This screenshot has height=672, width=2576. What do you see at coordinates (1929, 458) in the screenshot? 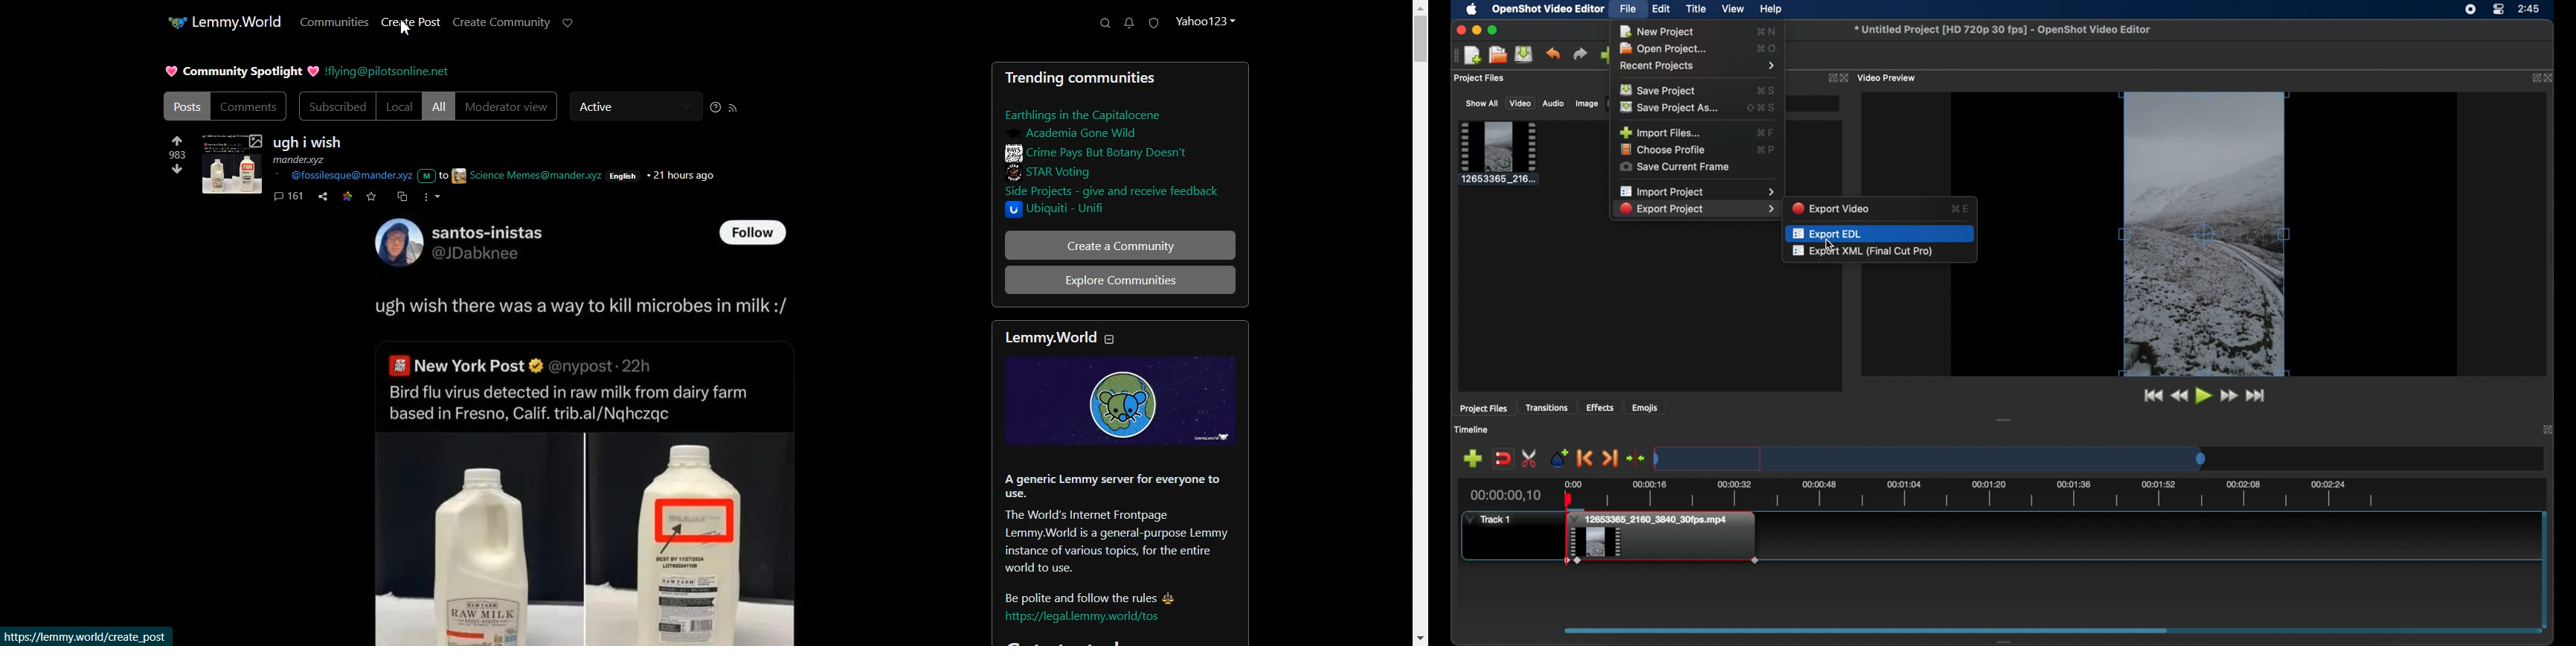
I see `timeline scale` at bounding box center [1929, 458].